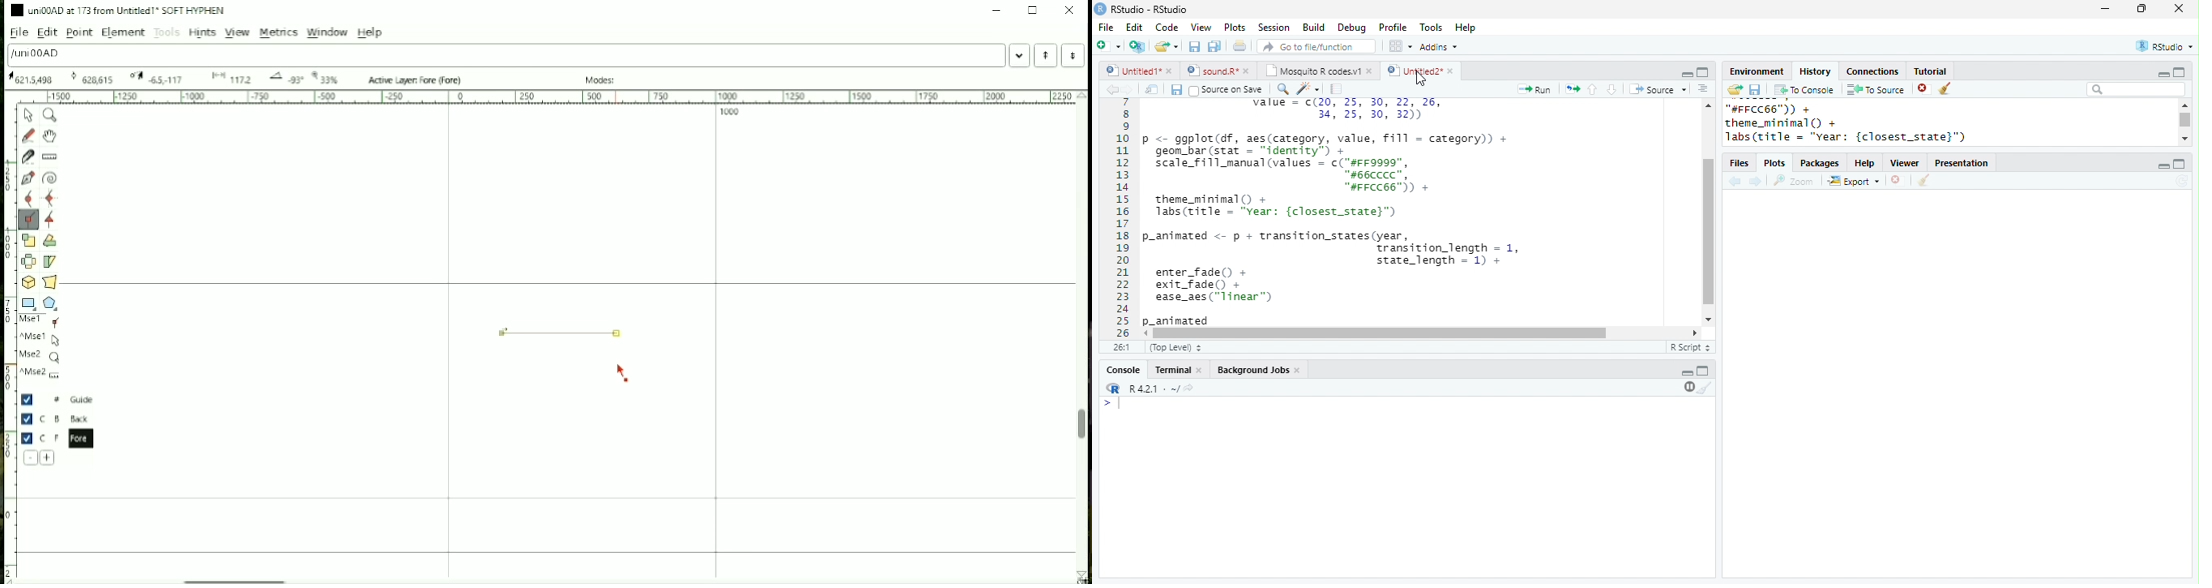  What do you see at coordinates (730, 113) in the screenshot?
I see `1000` at bounding box center [730, 113].